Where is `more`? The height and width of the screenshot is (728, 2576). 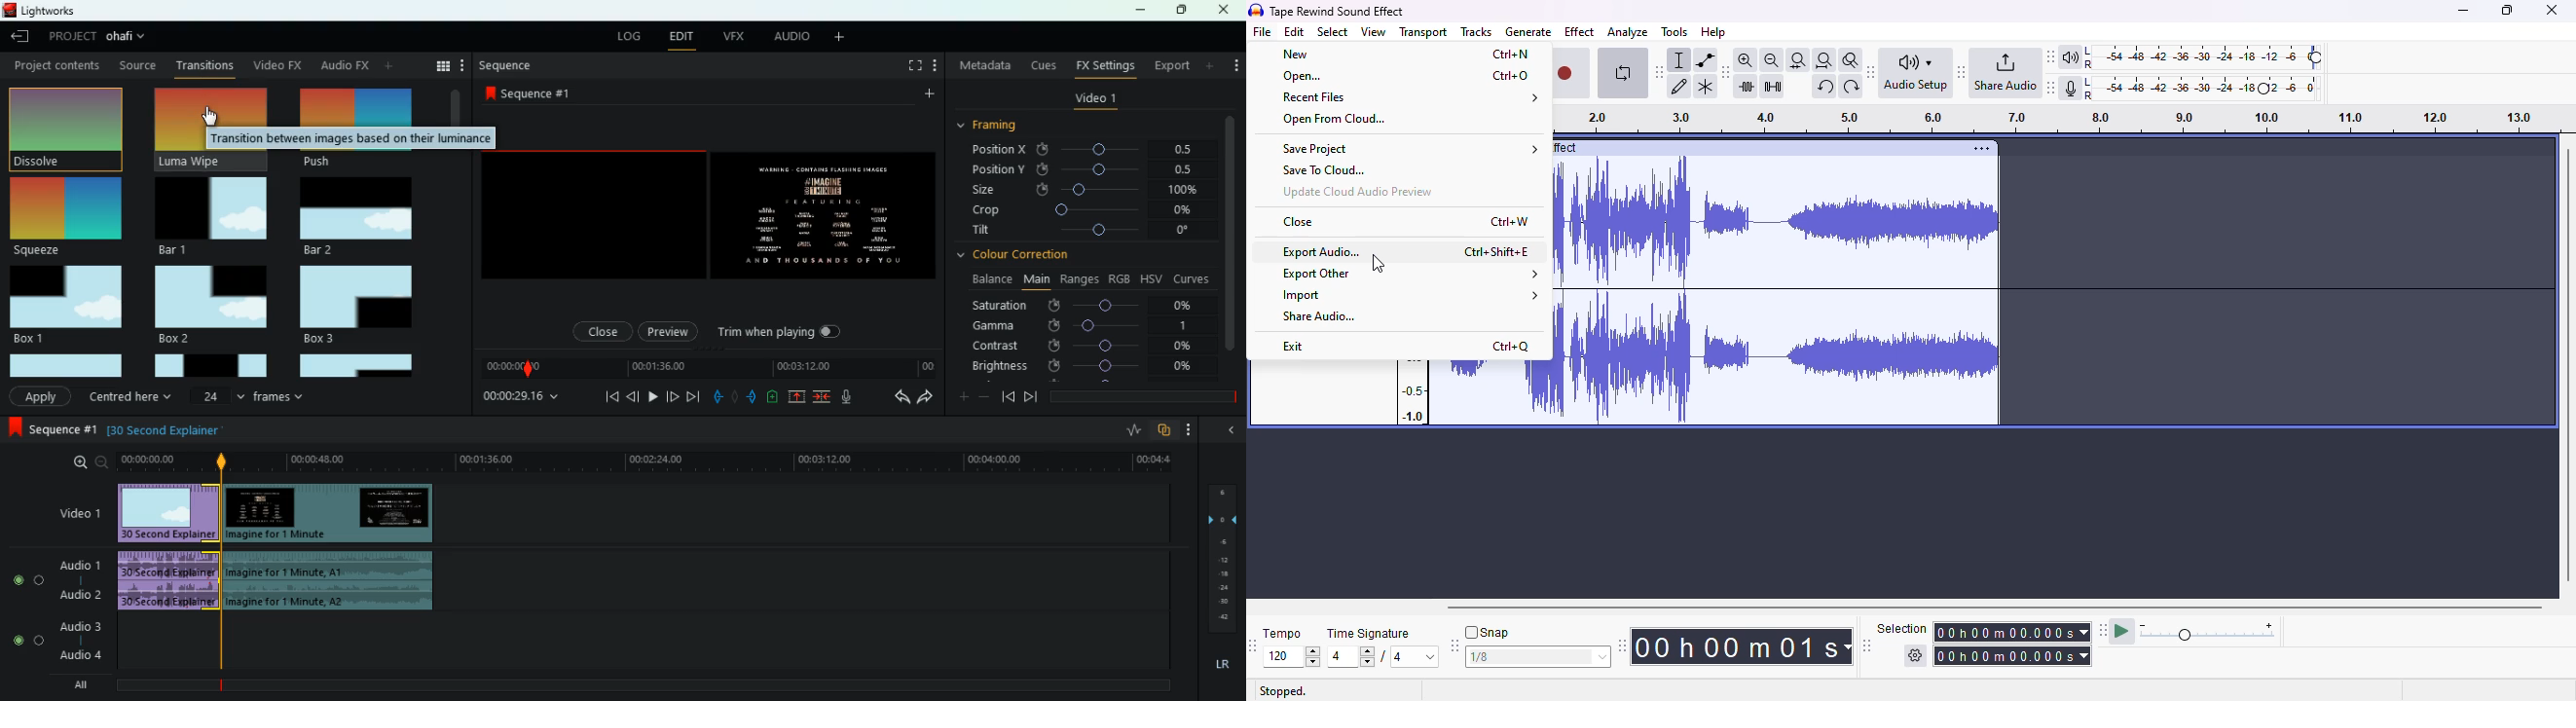 more is located at coordinates (1194, 429).